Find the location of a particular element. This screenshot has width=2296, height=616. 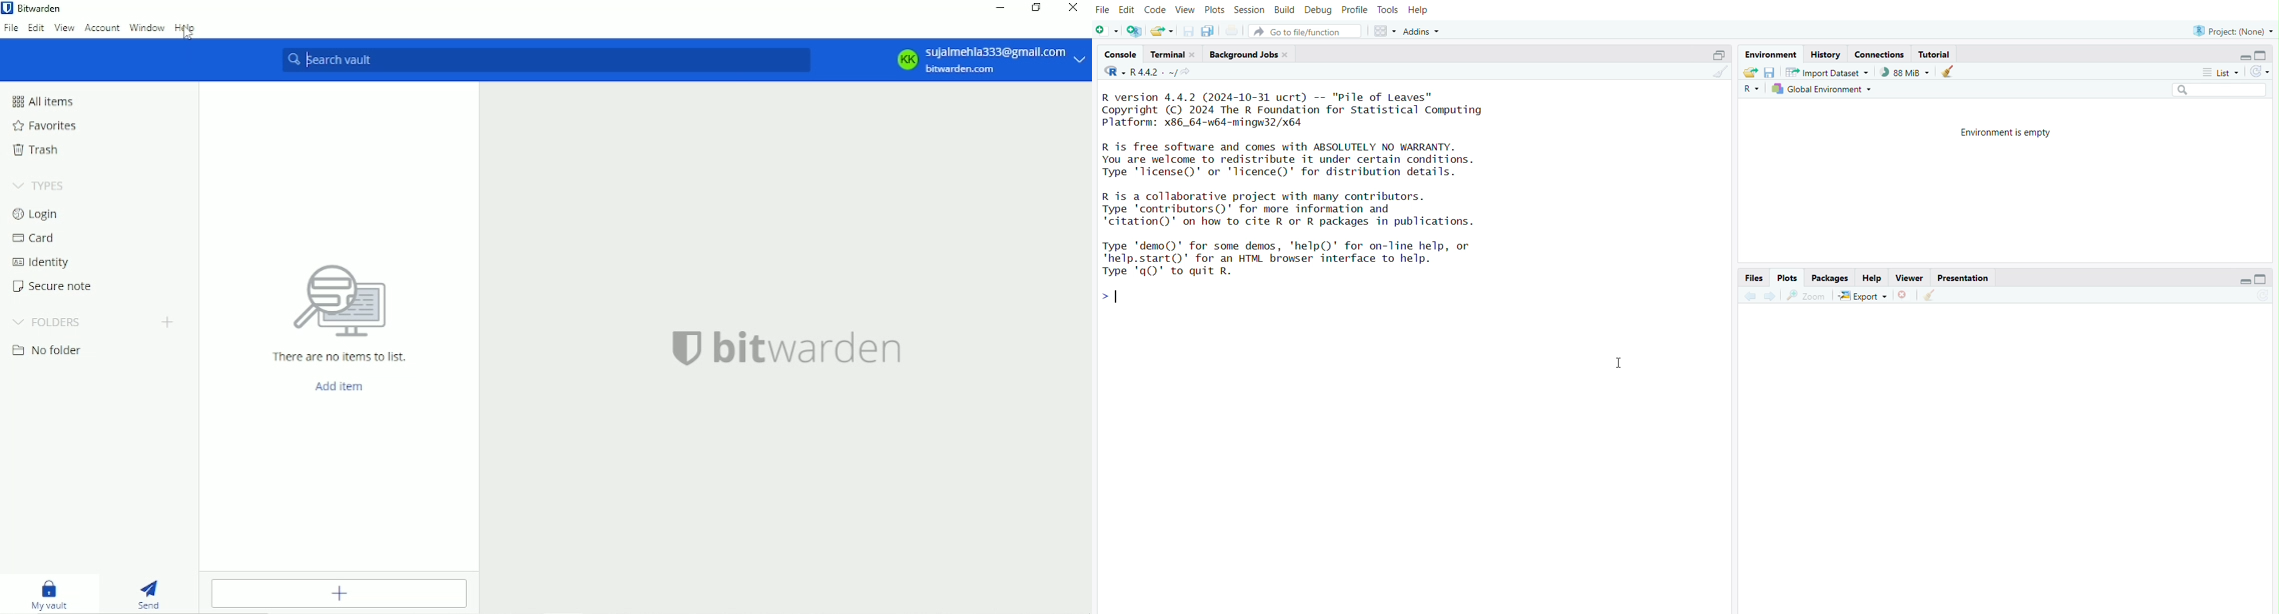

view a larger version of the plot in new window is located at coordinates (1805, 295).